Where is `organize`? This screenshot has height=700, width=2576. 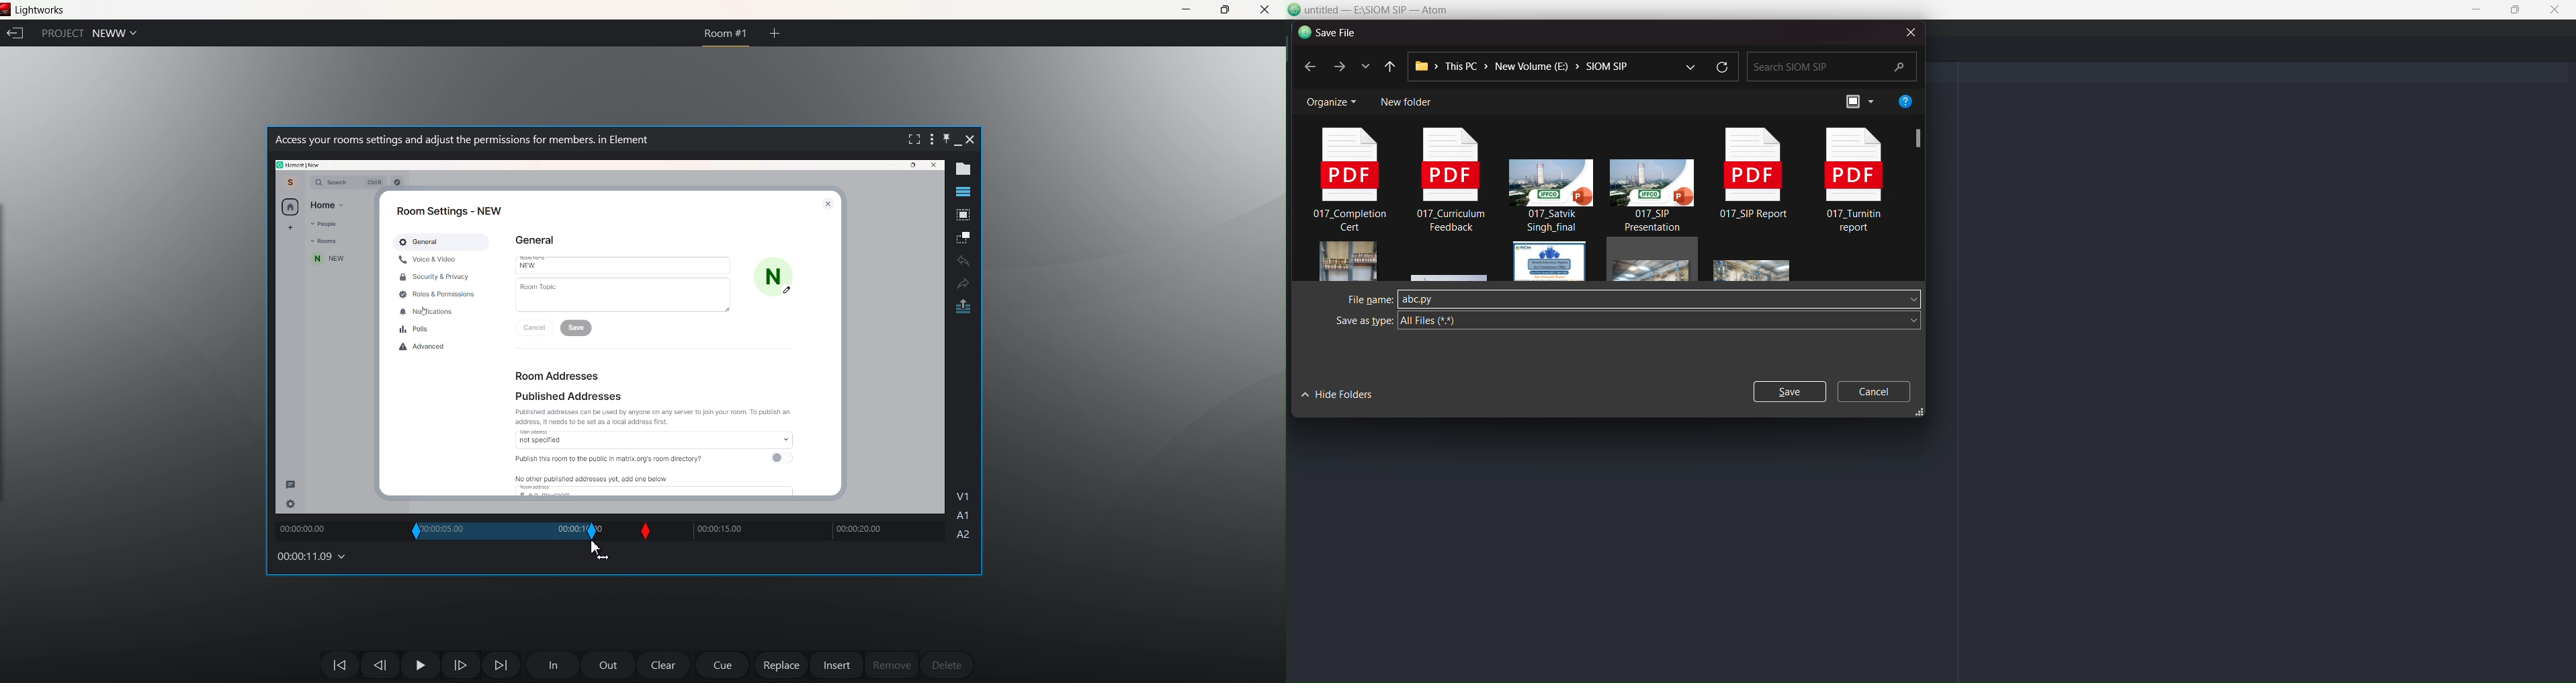
organize is located at coordinates (1332, 103).